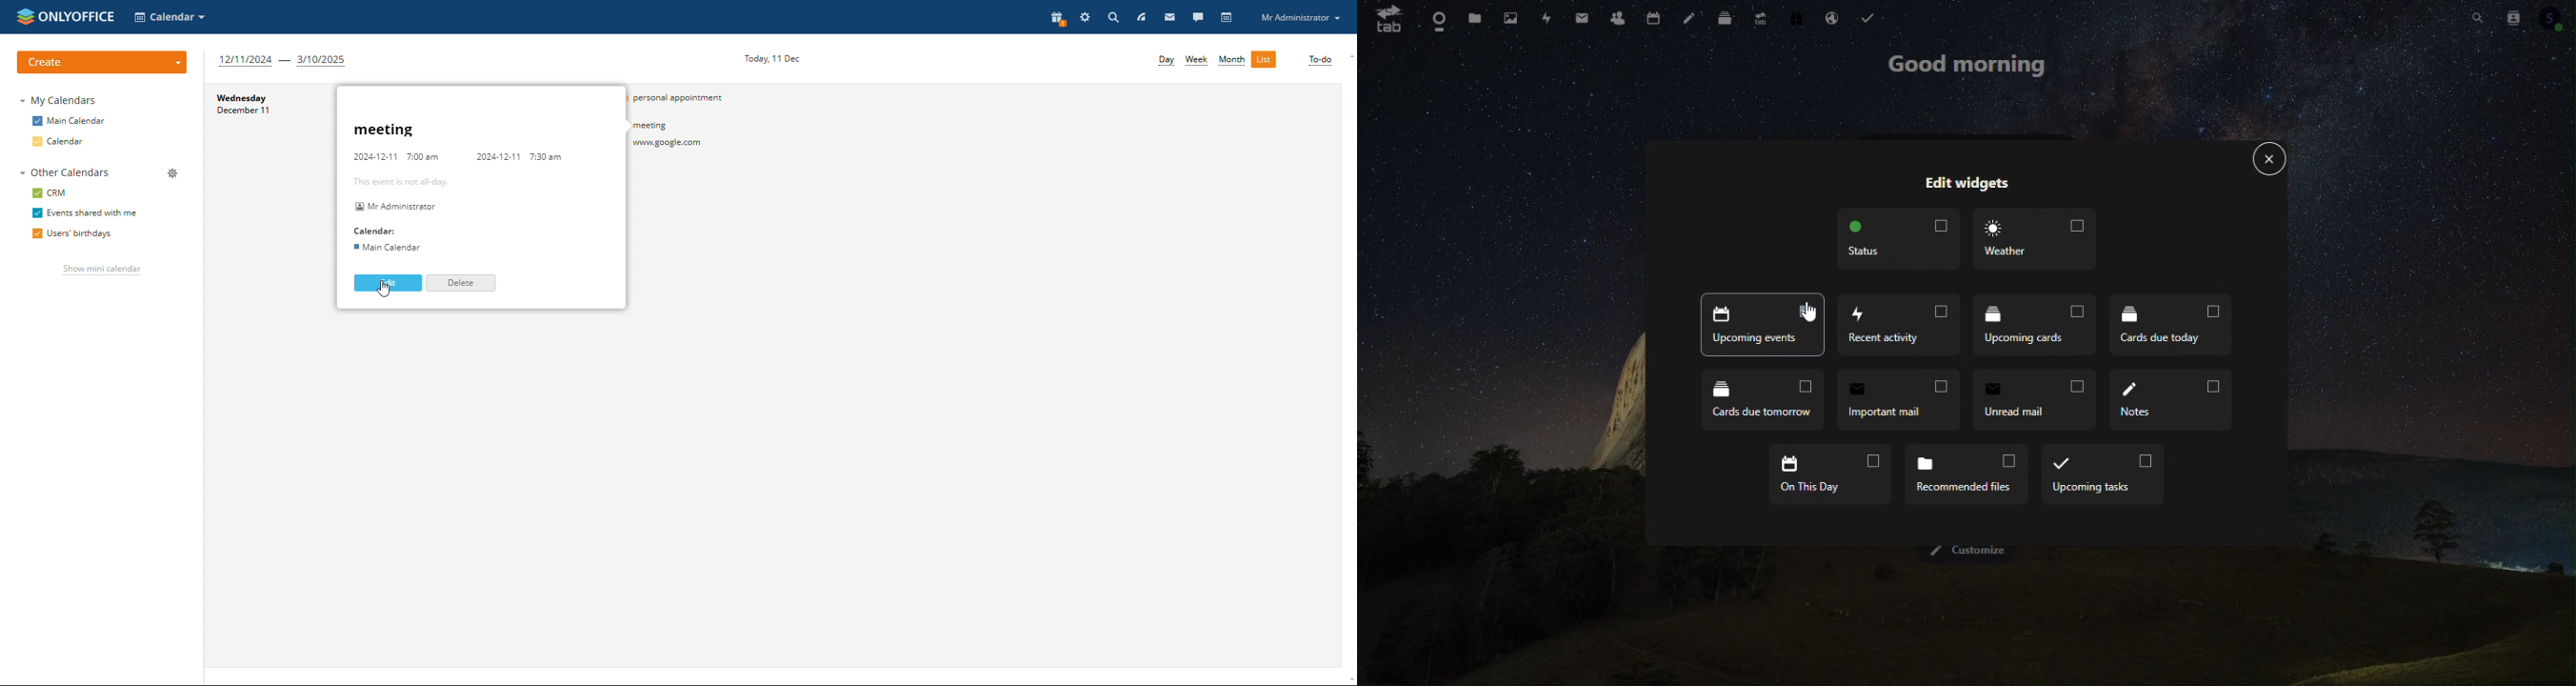 The image size is (2576, 700). What do you see at coordinates (1763, 327) in the screenshot?
I see `Upcoming events` at bounding box center [1763, 327].